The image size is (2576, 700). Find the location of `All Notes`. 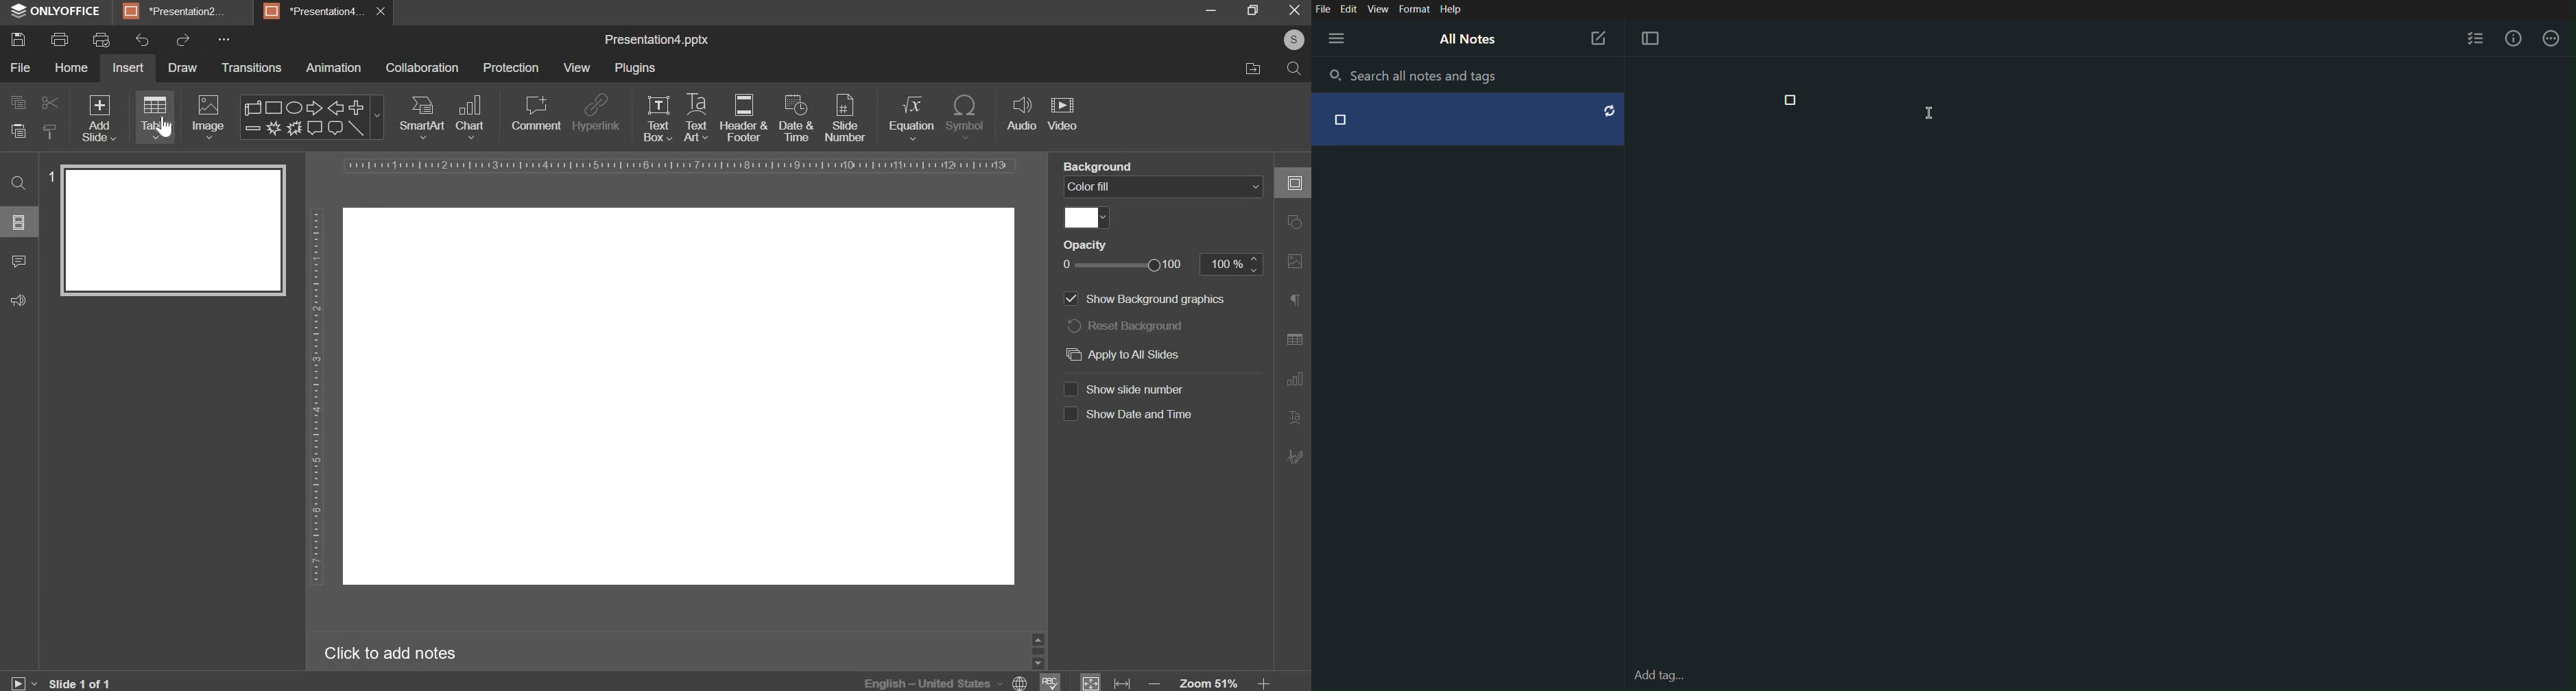

All Notes is located at coordinates (1466, 38).